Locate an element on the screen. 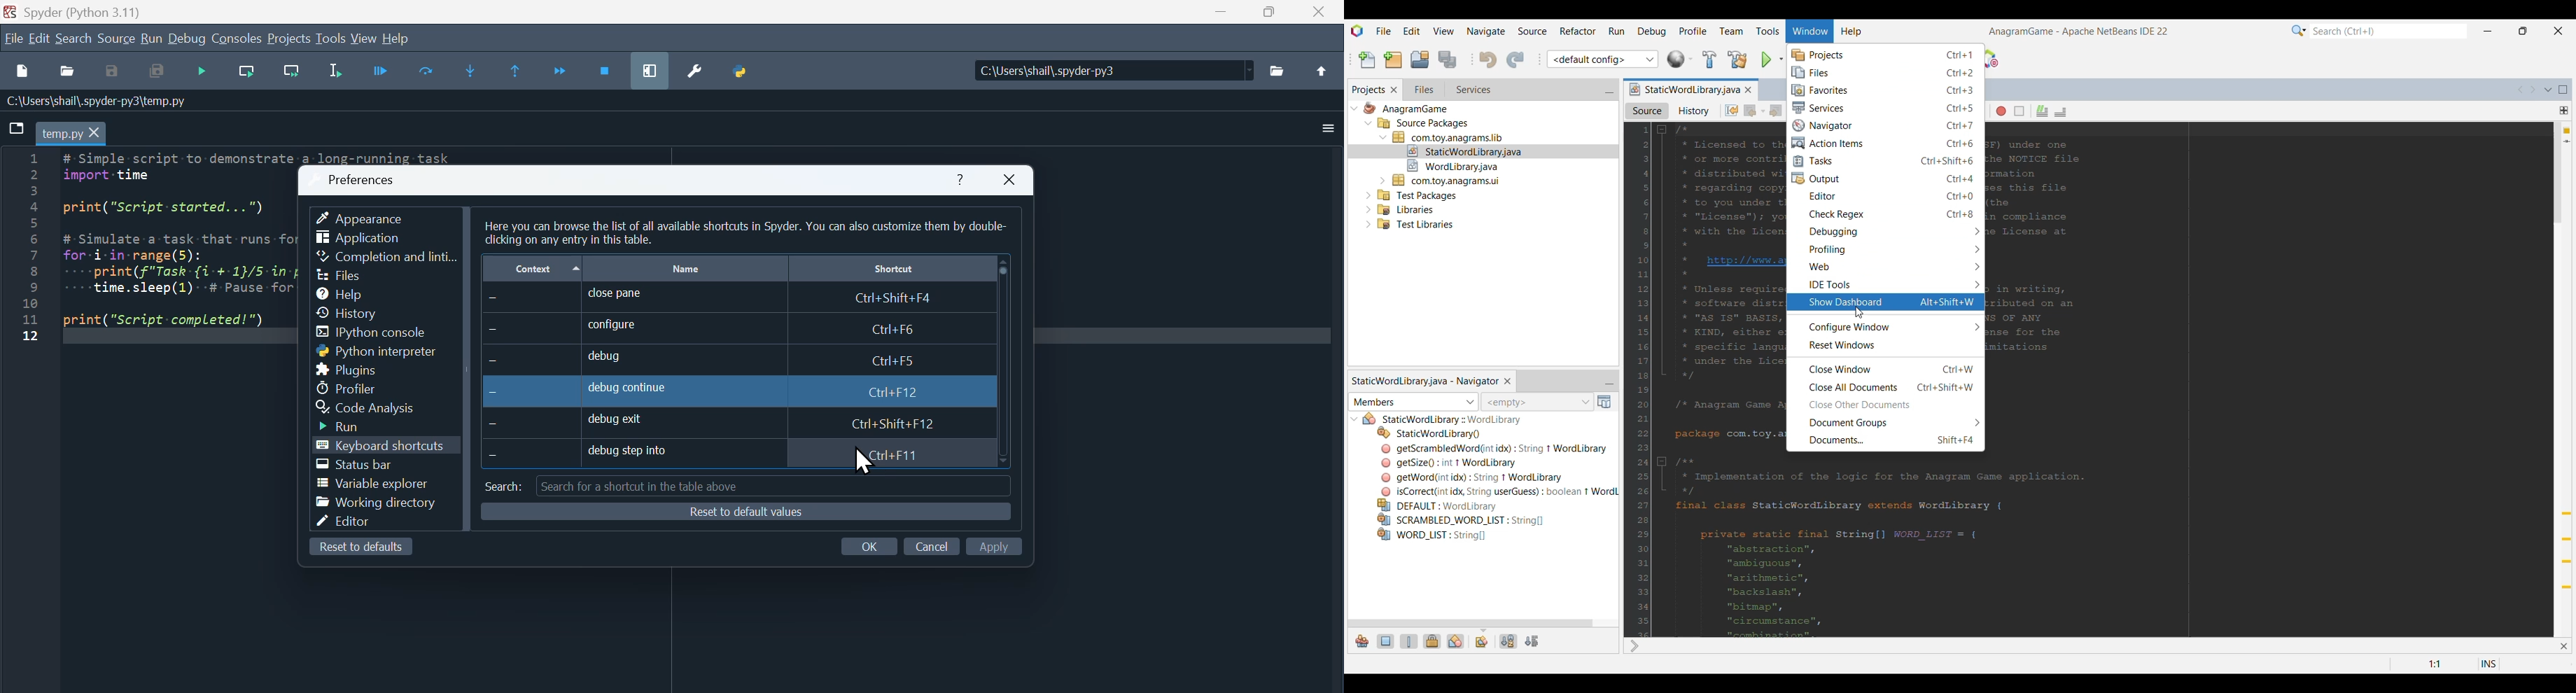 The image size is (2576, 700). Cursor on debug shortcut is located at coordinates (864, 460).